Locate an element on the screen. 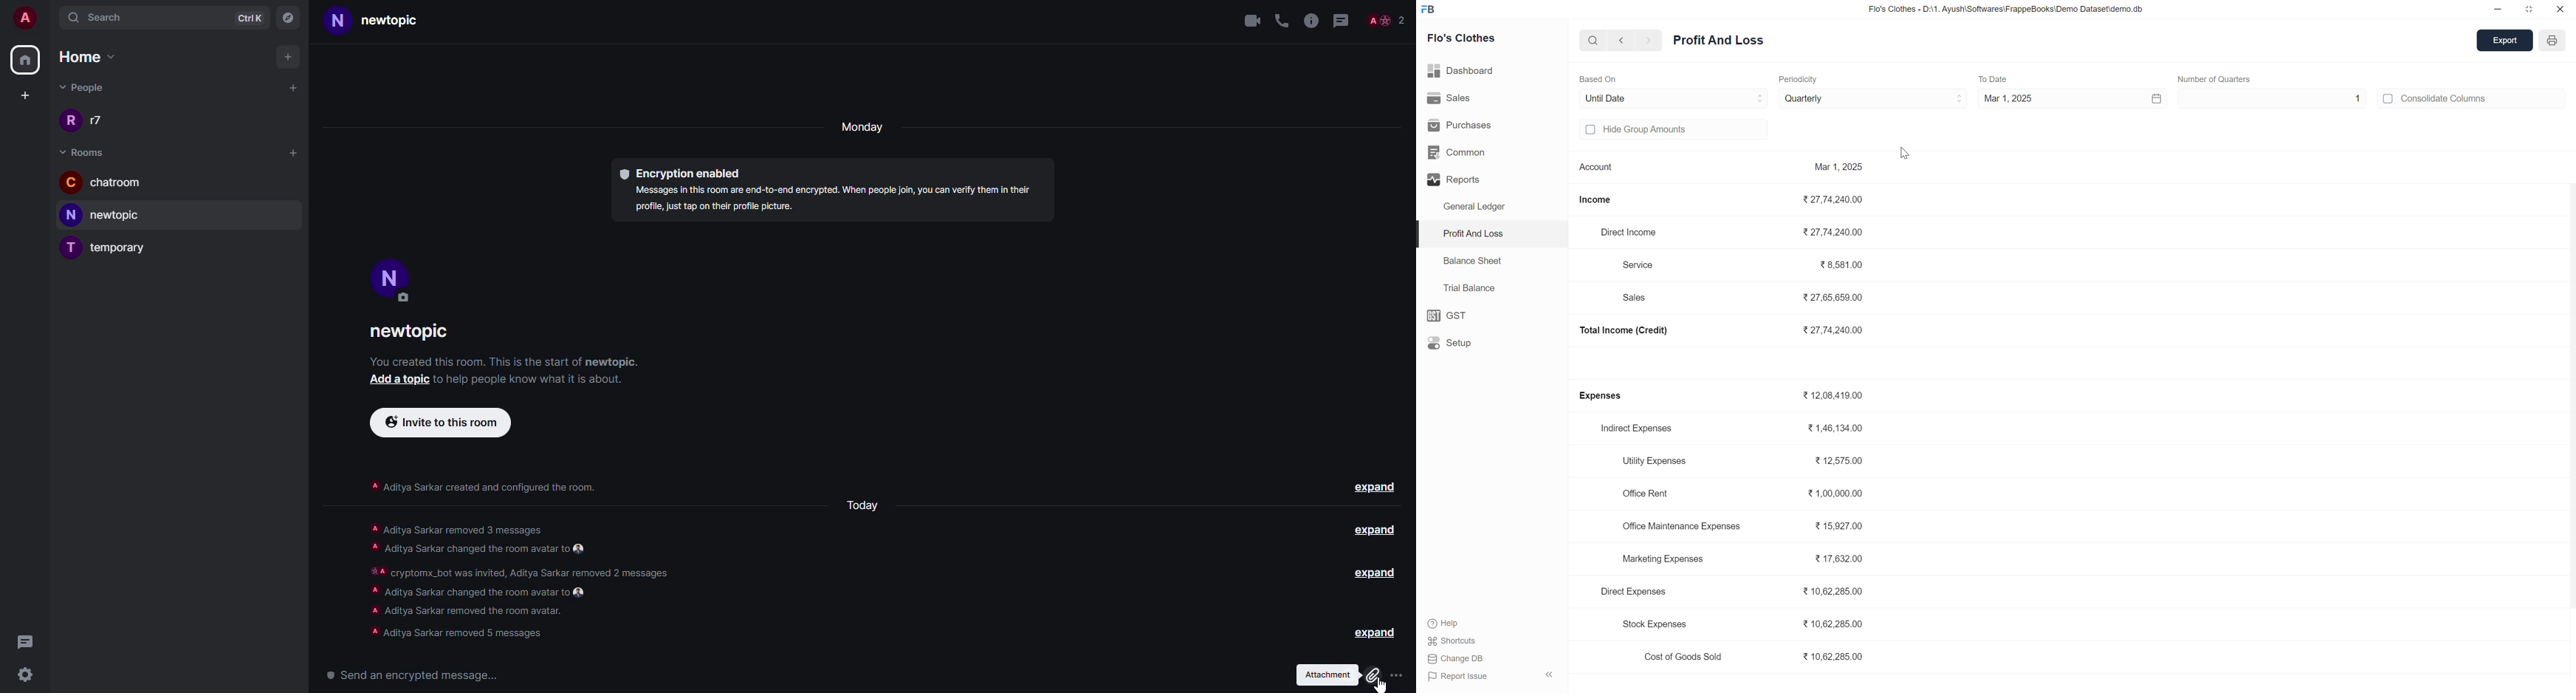 This screenshot has height=700, width=2576. Balance Sheet is located at coordinates (1468, 260).